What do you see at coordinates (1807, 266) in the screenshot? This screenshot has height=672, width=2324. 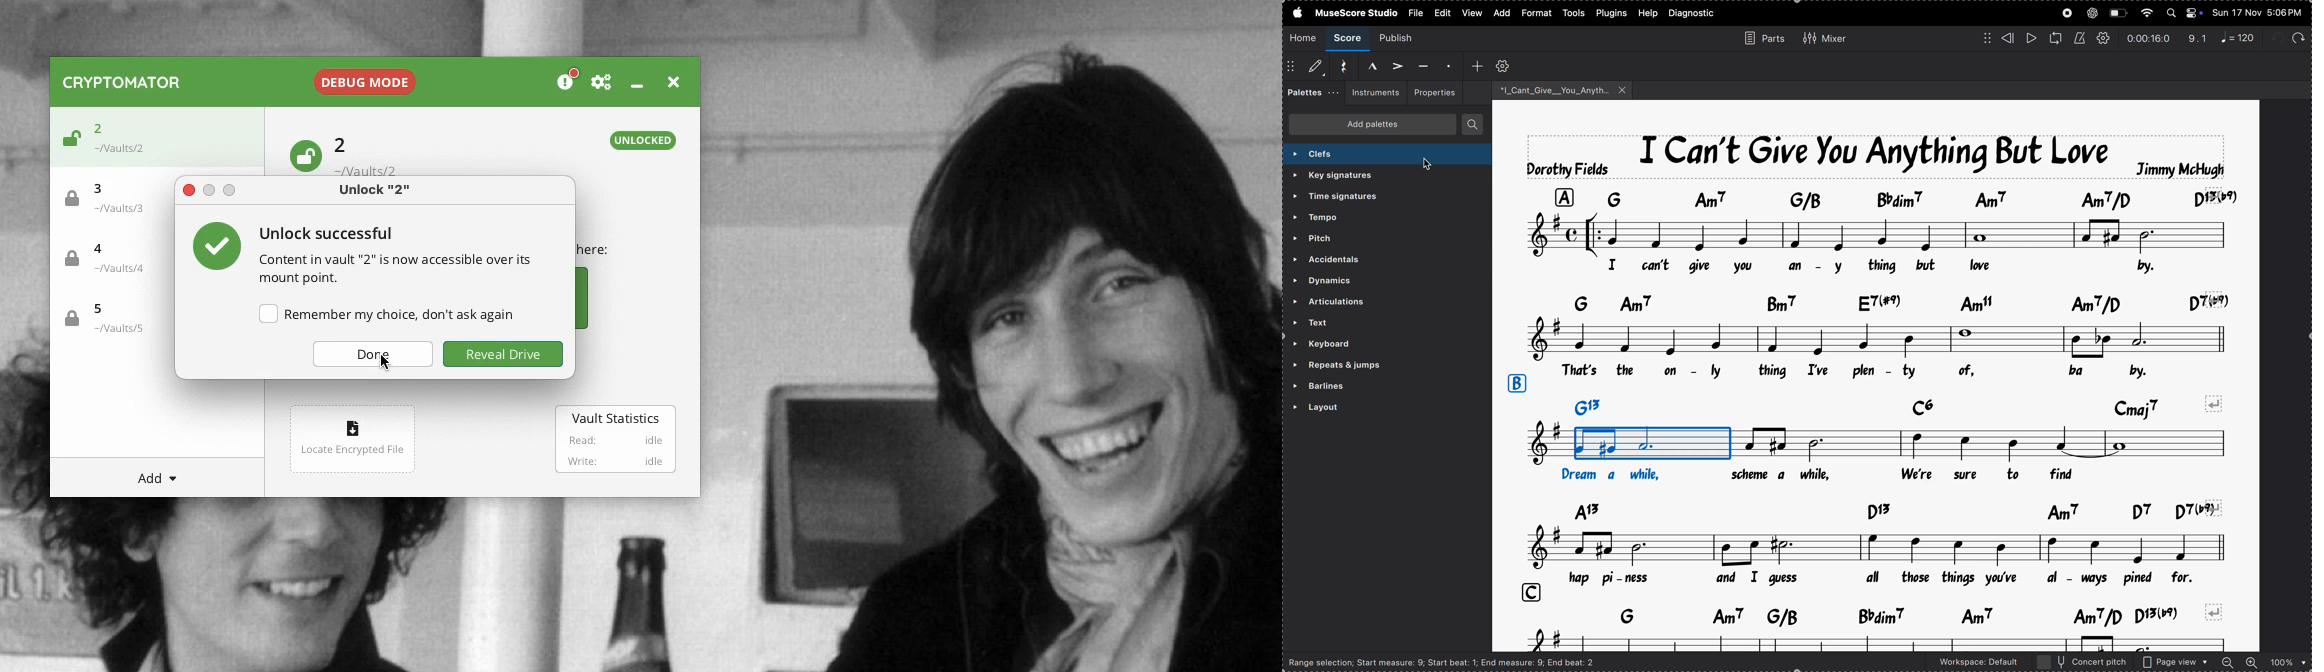 I see `lyrics` at bounding box center [1807, 266].